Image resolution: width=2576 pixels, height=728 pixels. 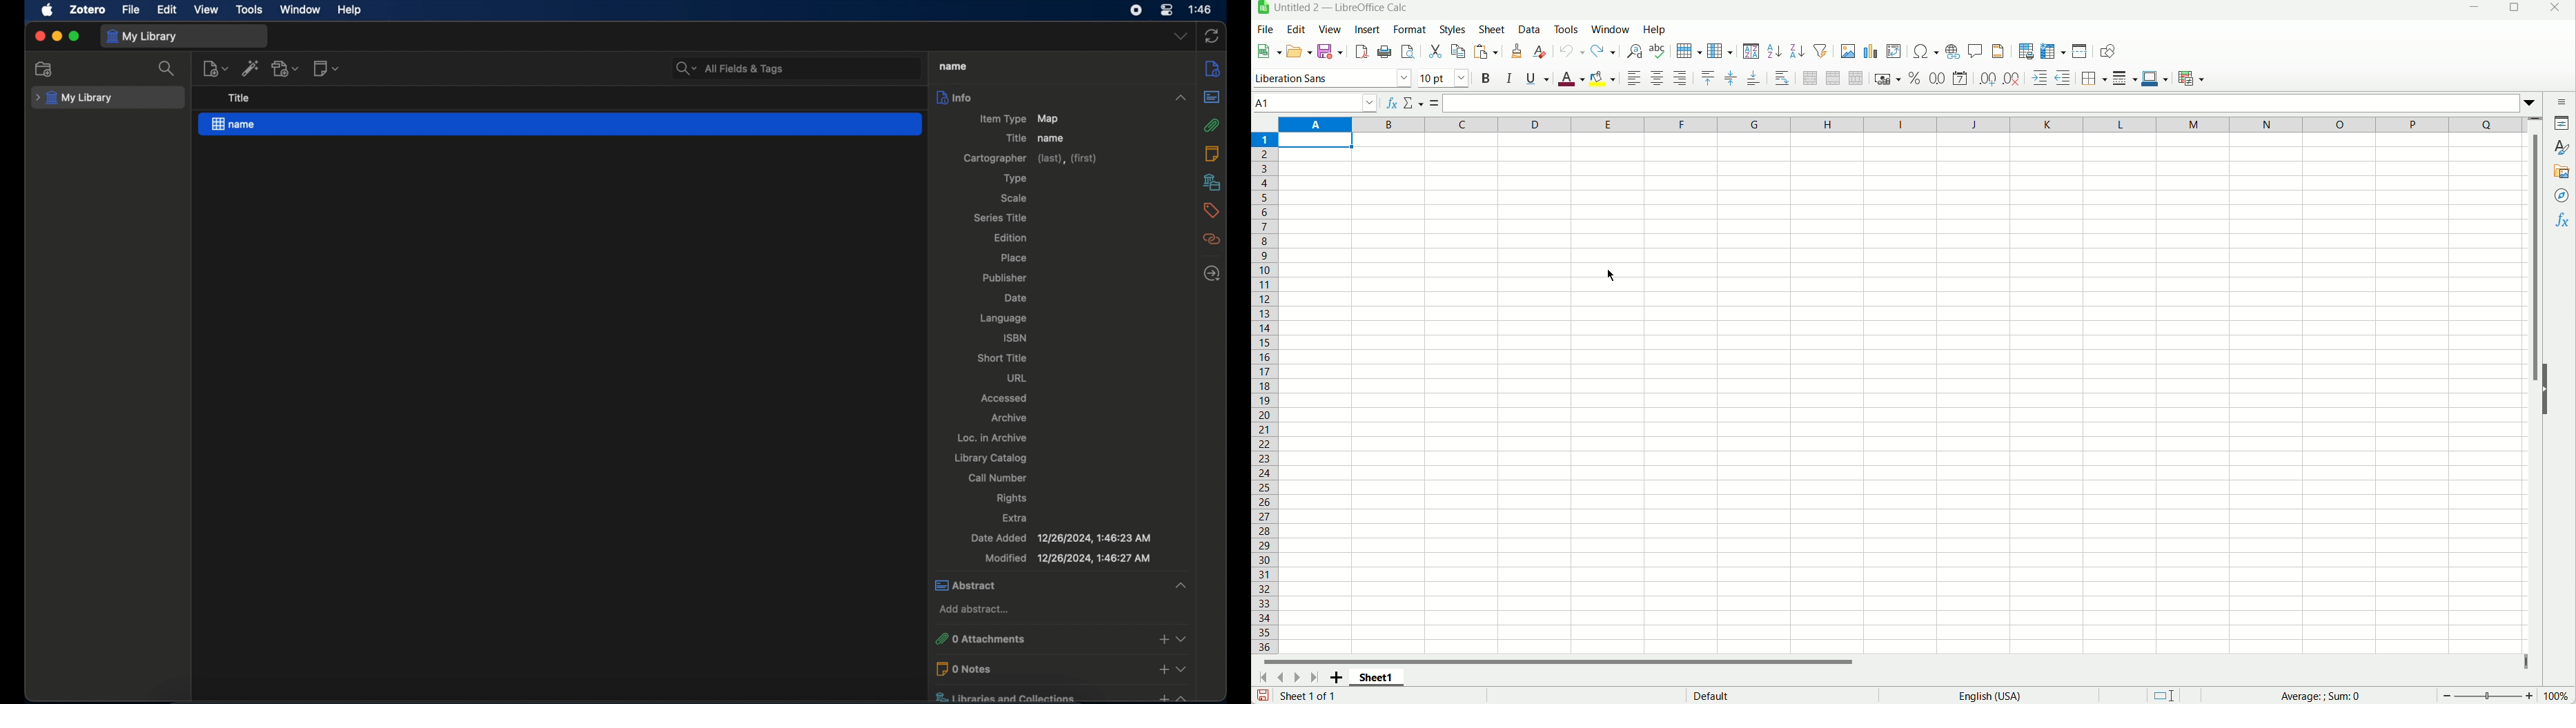 What do you see at coordinates (1317, 678) in the screenshot?
I see `Scroll to last sheet` at bounding box center [1317, 678].